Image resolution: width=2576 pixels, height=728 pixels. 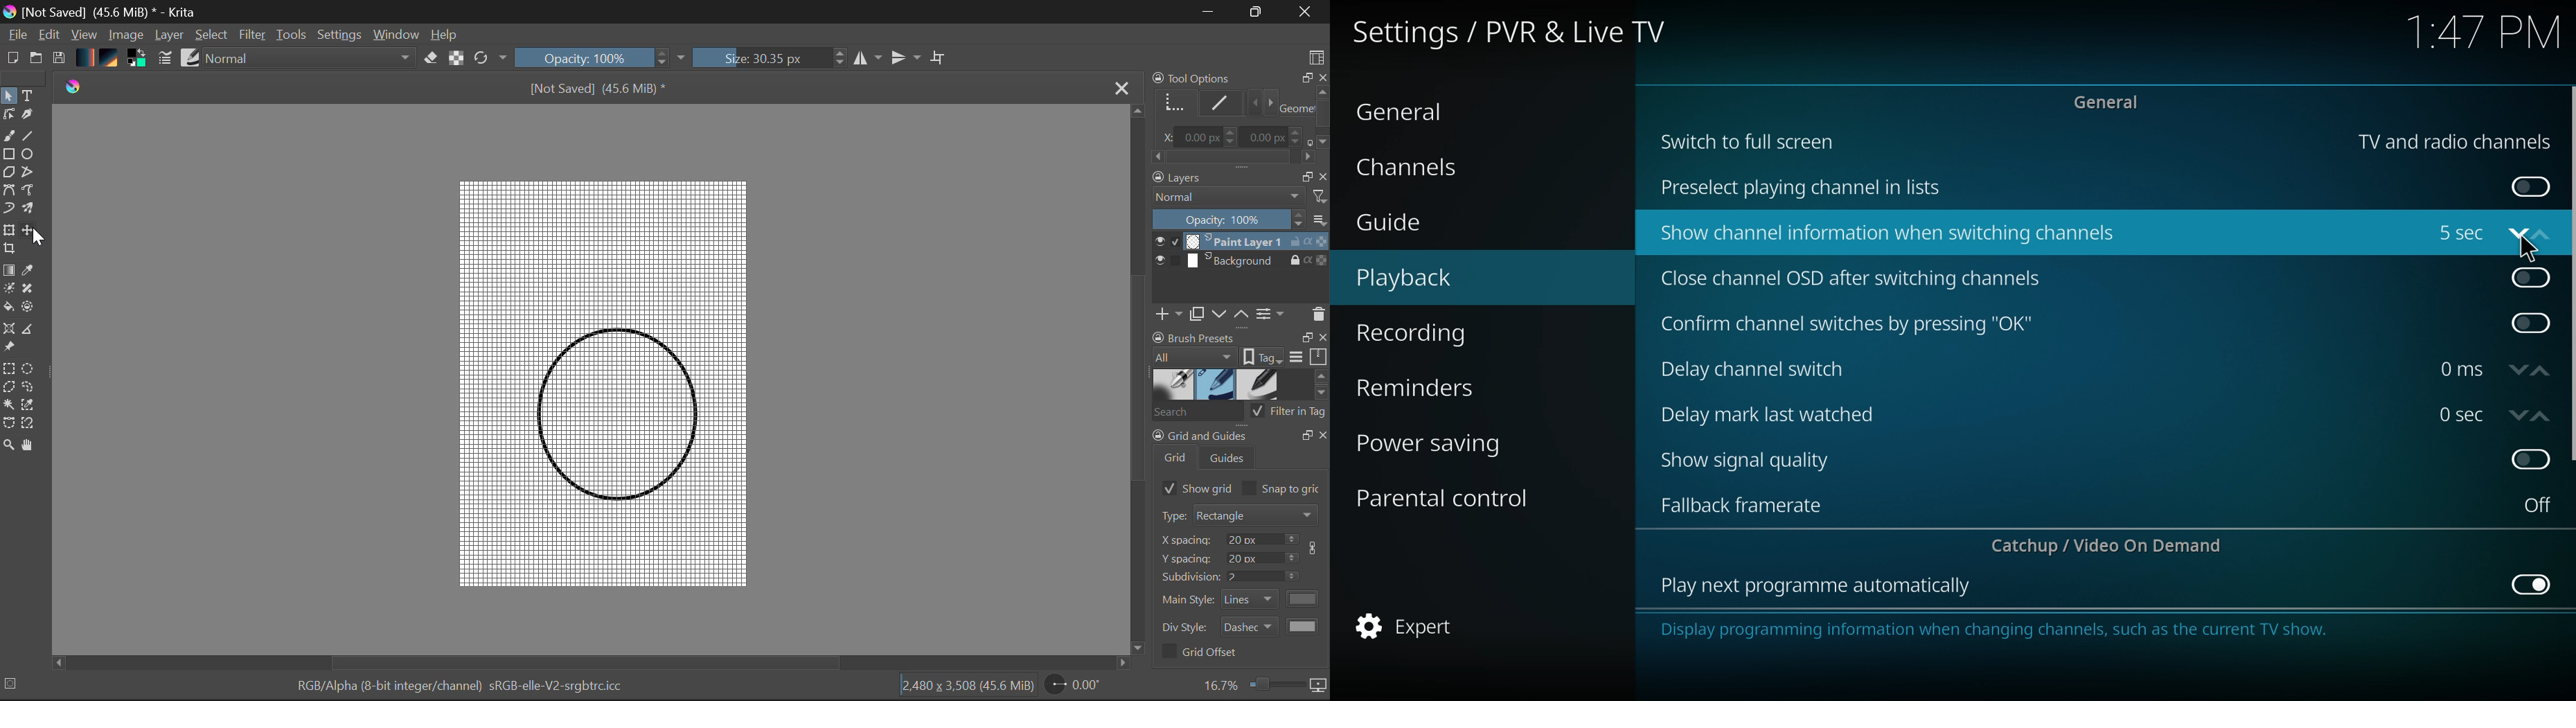 I want to click on decrease time, so click(x=2519, y=415).